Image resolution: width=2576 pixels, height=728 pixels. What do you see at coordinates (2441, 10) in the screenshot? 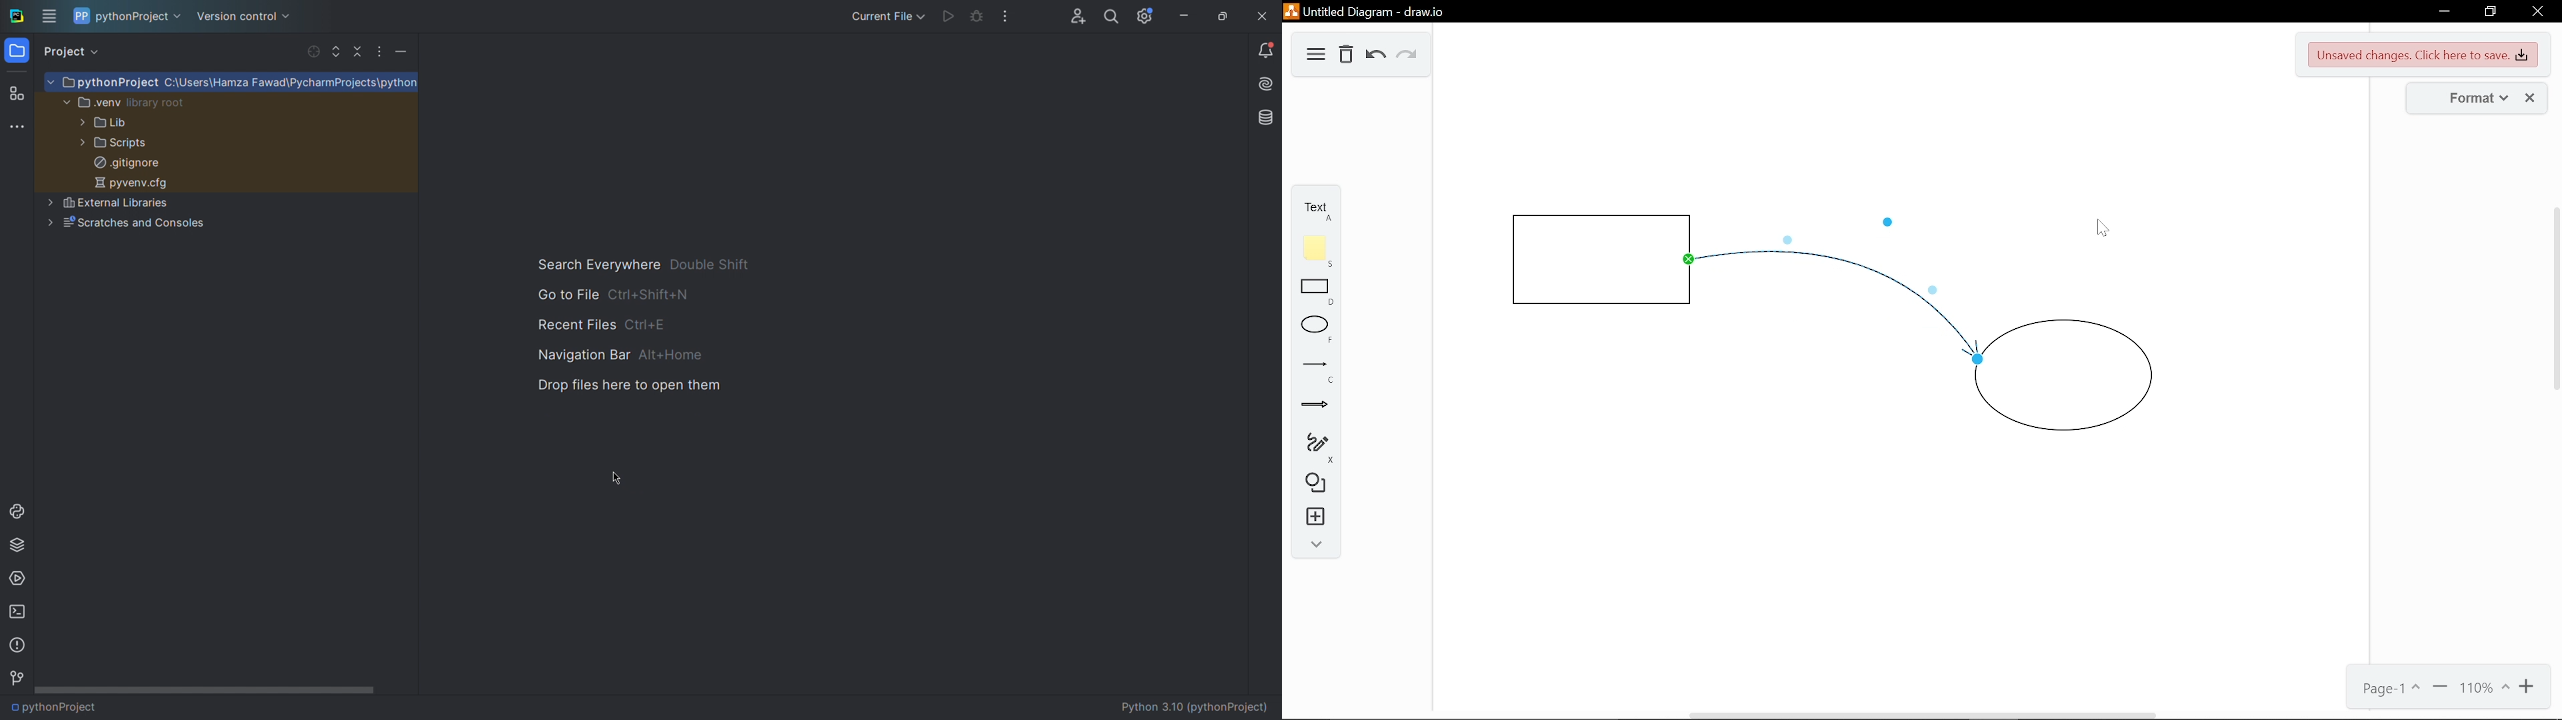
I see `Minimize` at bounding box center [2441, 10].